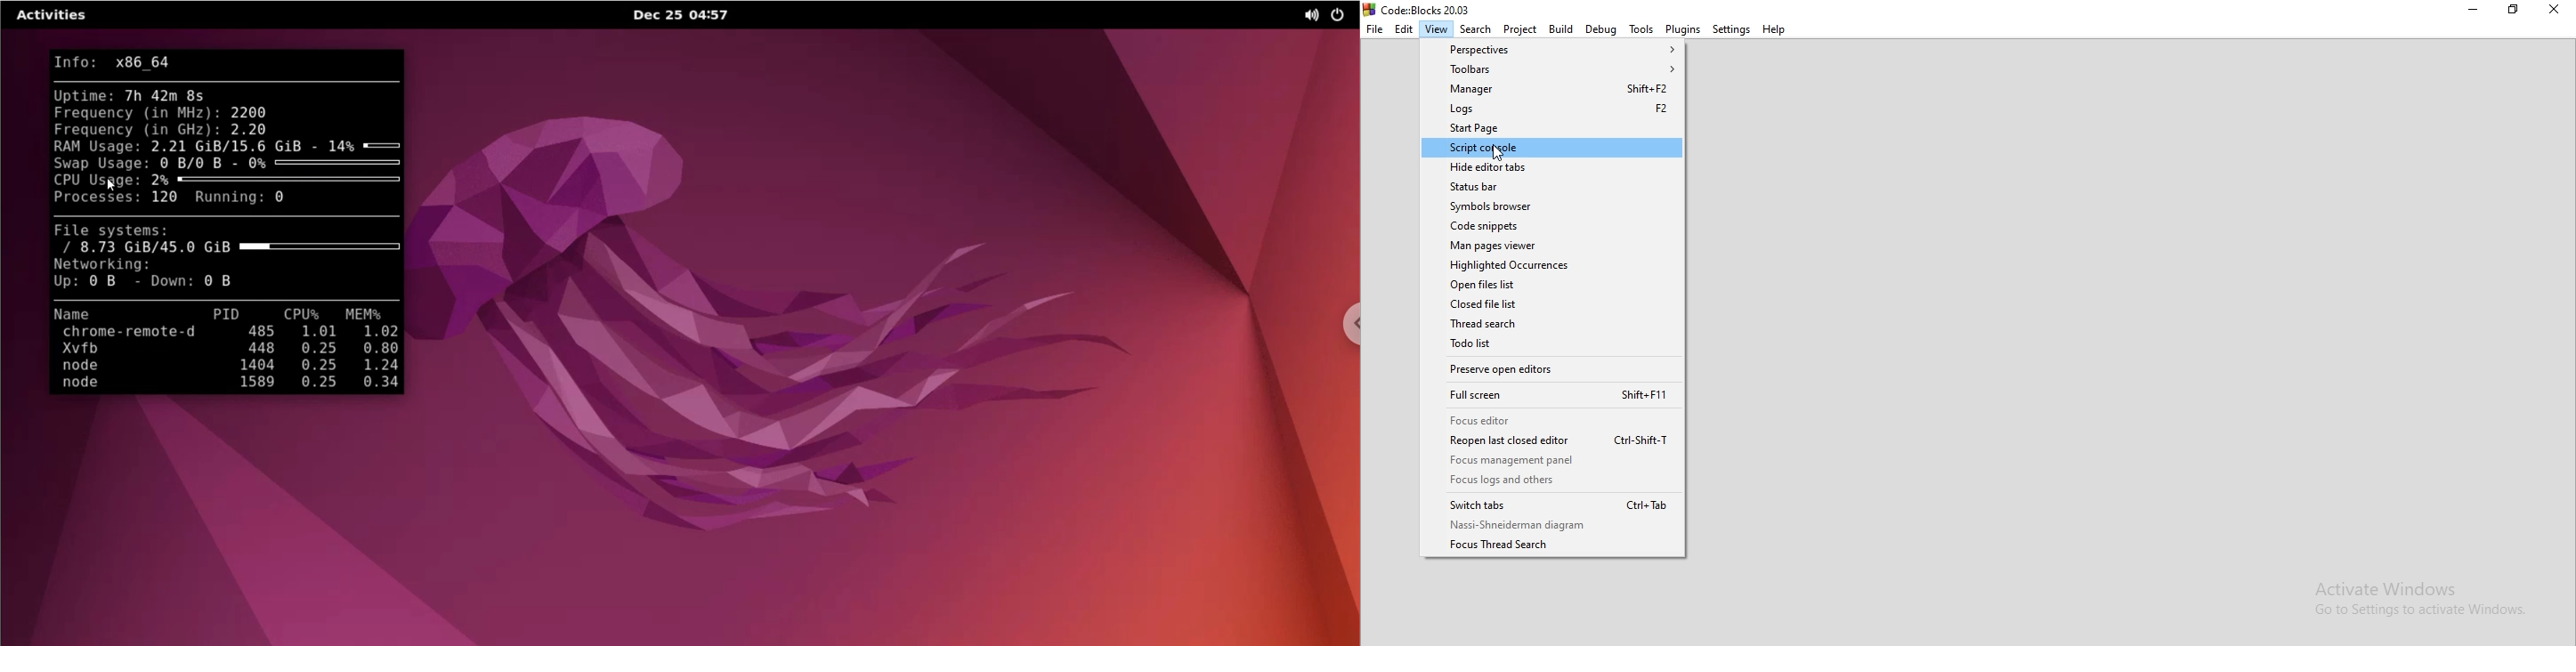  What do you see at coordinates (1552, 226) in the screenshot?
I see `Code snippets` at bounding box center [1552, 226].